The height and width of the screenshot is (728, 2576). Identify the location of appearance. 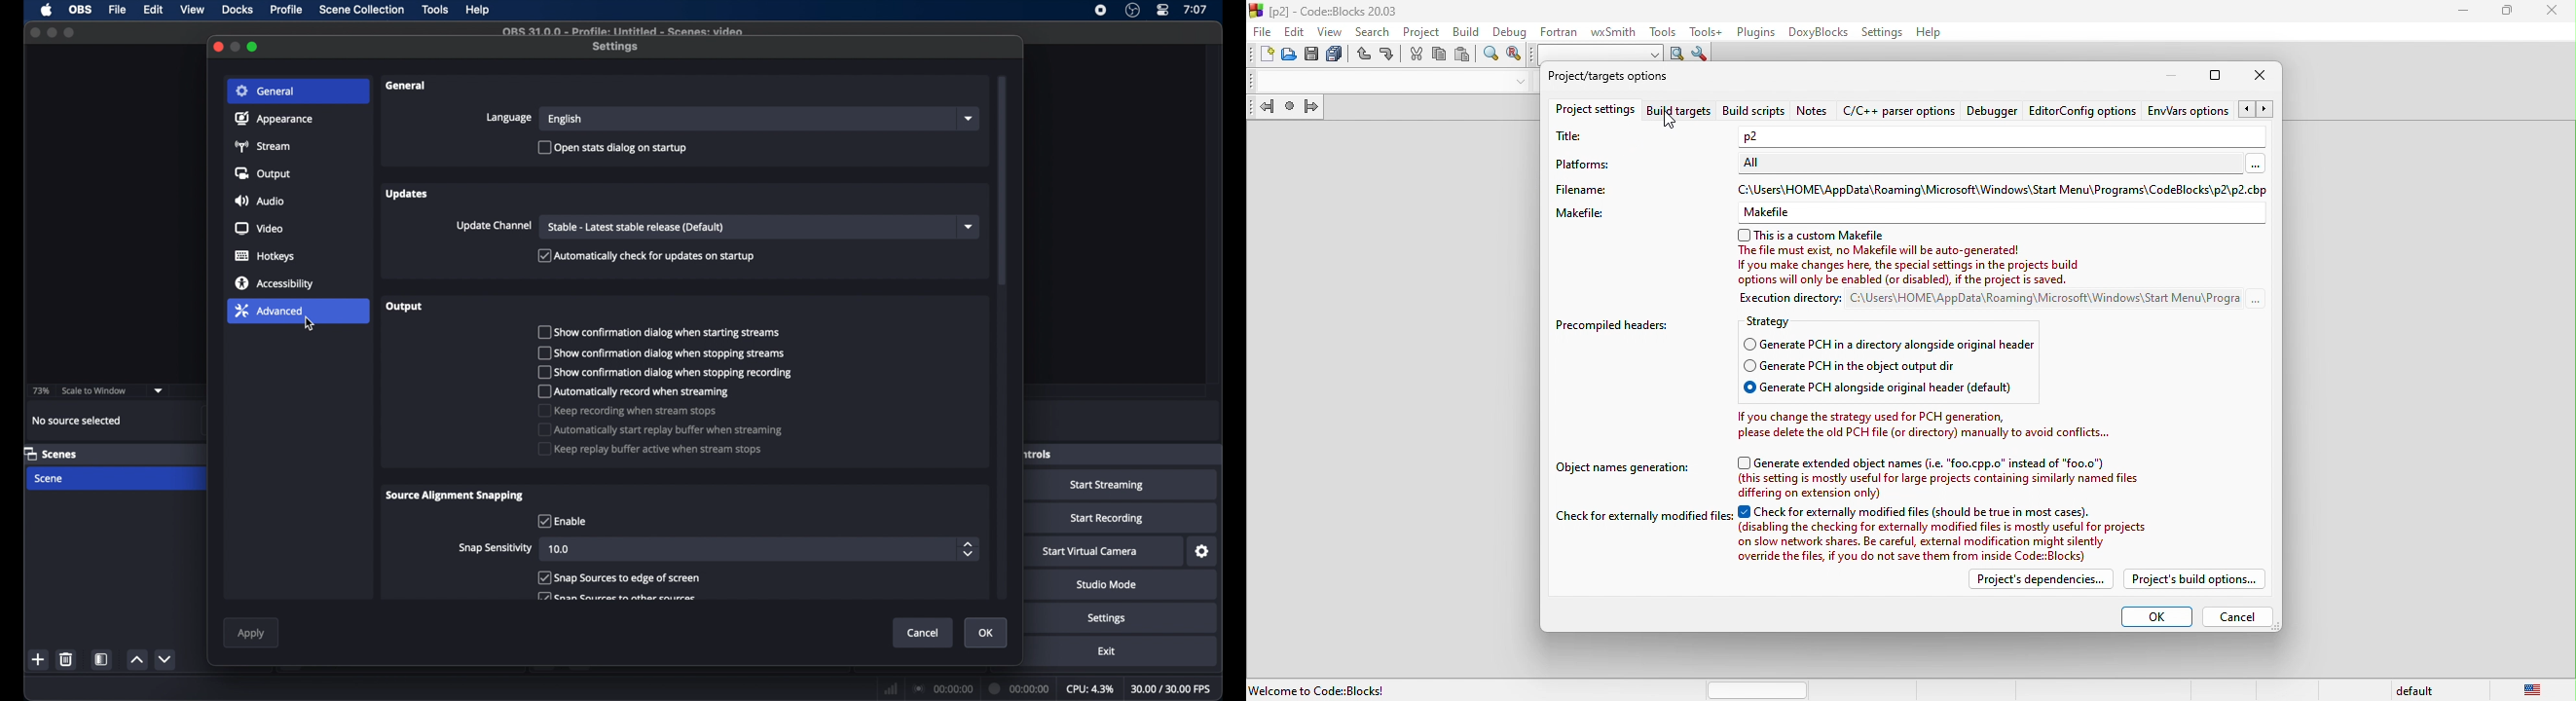
(275, 118).